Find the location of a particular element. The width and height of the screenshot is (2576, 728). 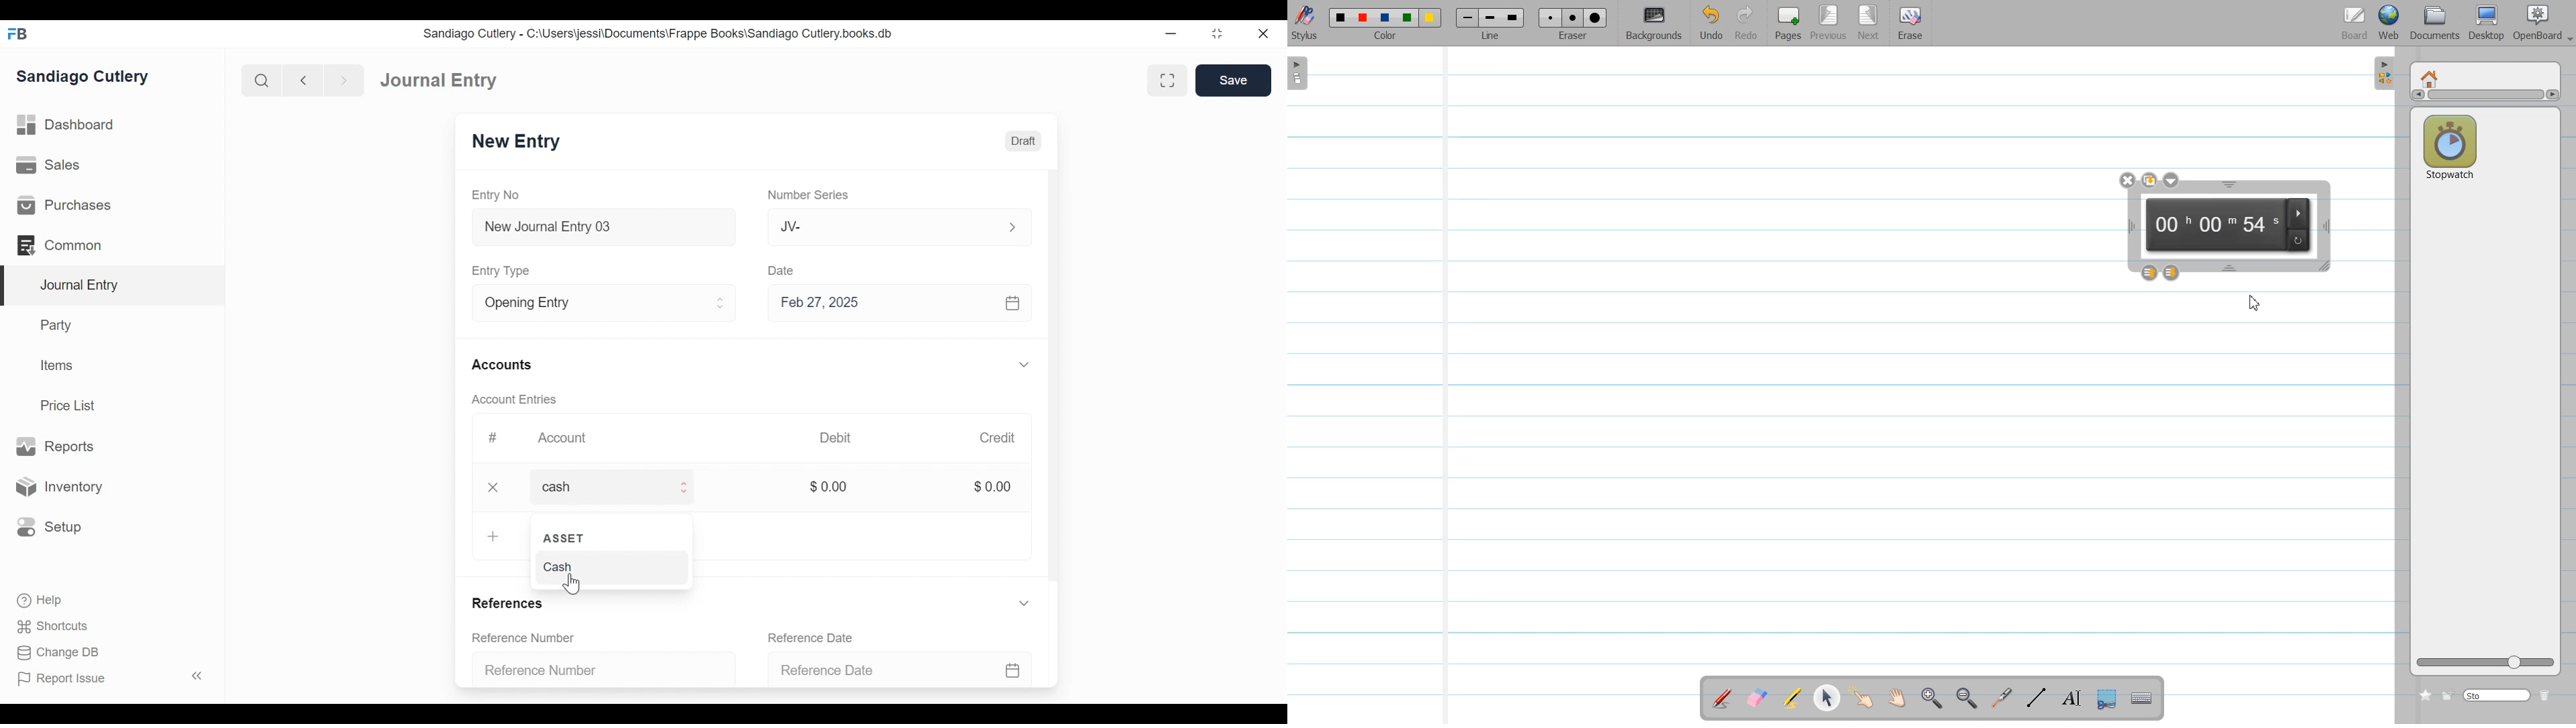

Redo is located at coordinates (1747, 24).